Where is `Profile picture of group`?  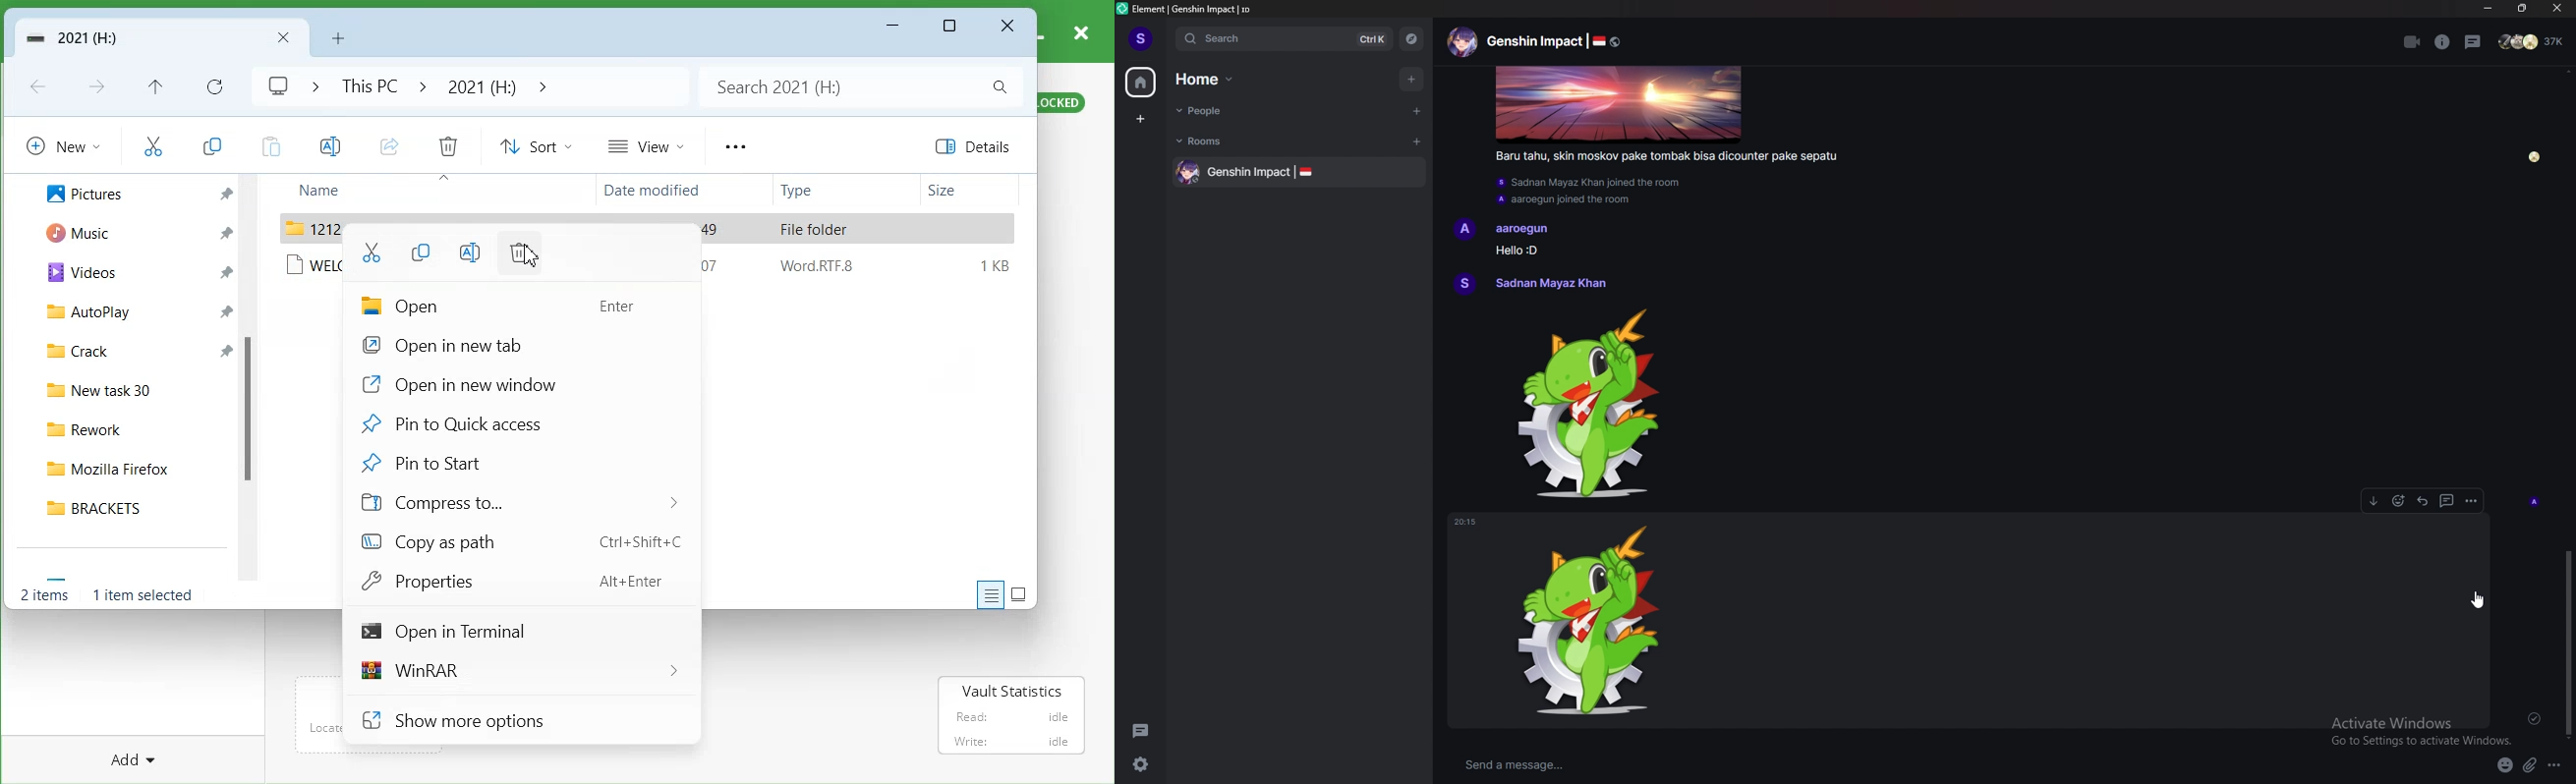
Profile picture of group is located at coordinates (1188, 172).